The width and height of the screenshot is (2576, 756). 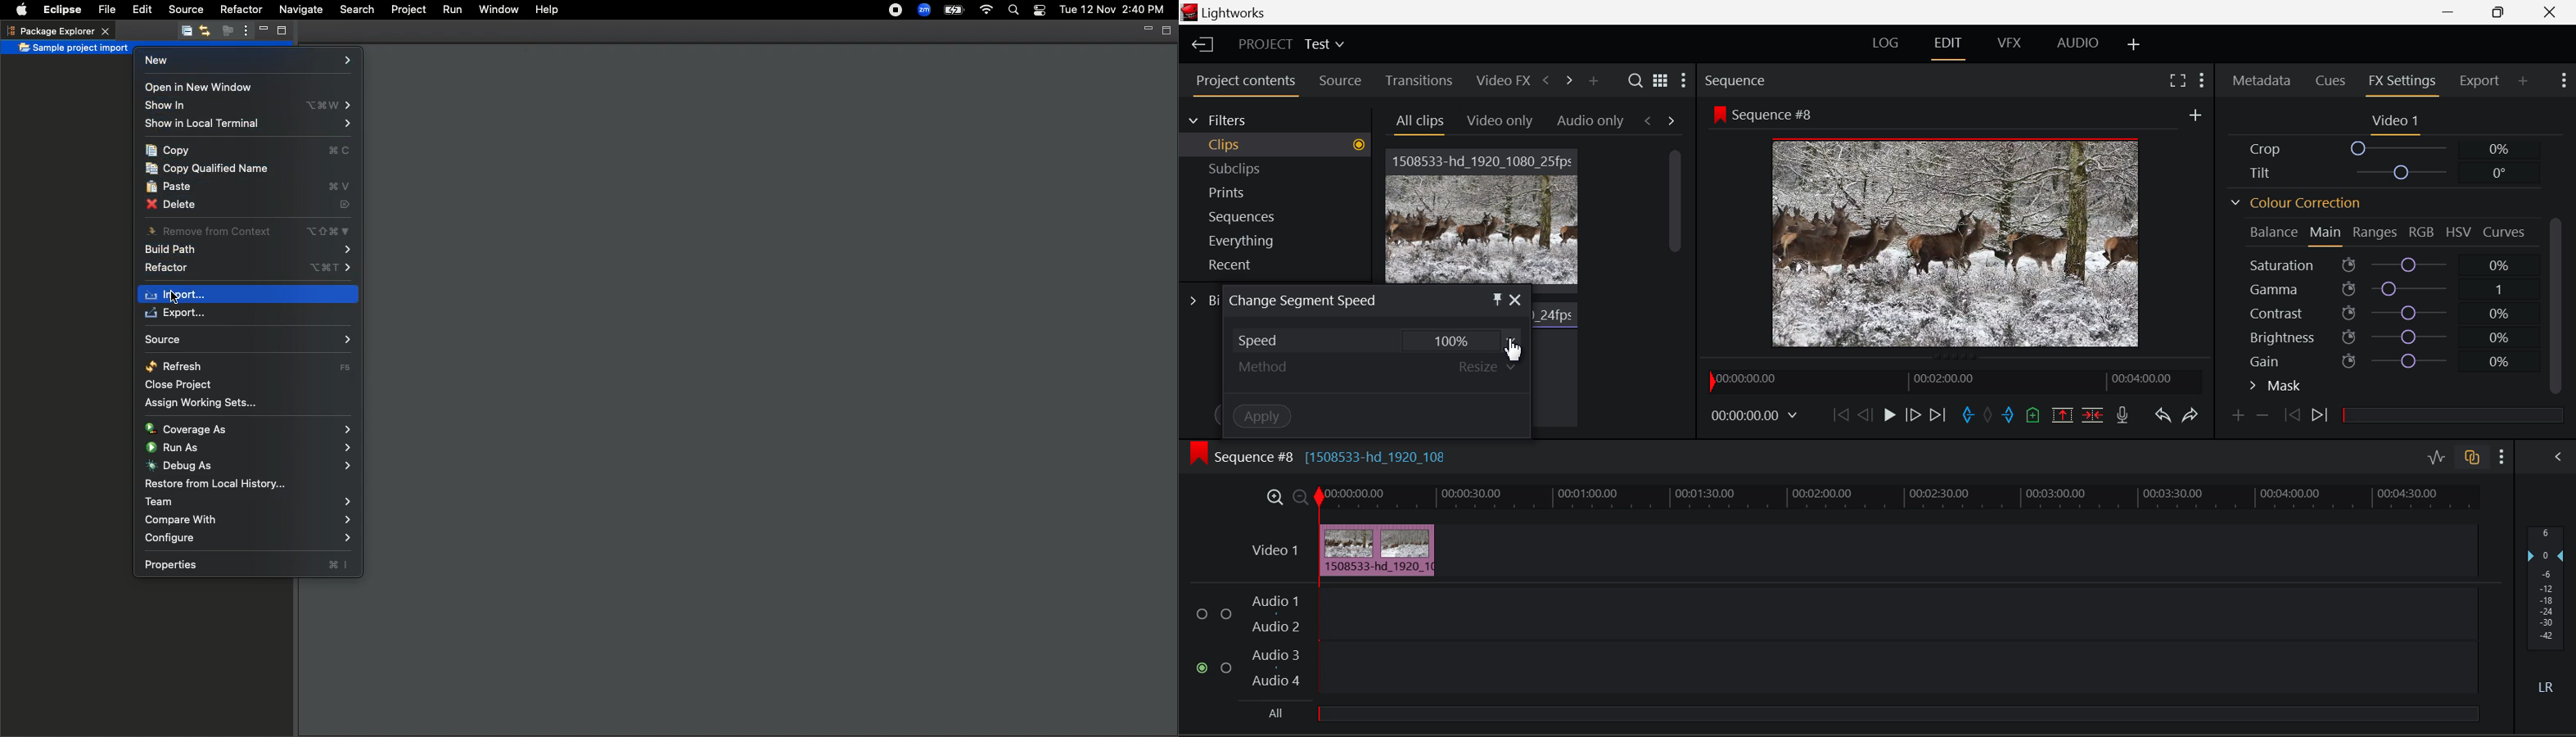 What do you see at coordinates (1686, 81) in the screenshot?
I see `Settings` at bounding box center [1686, 81].